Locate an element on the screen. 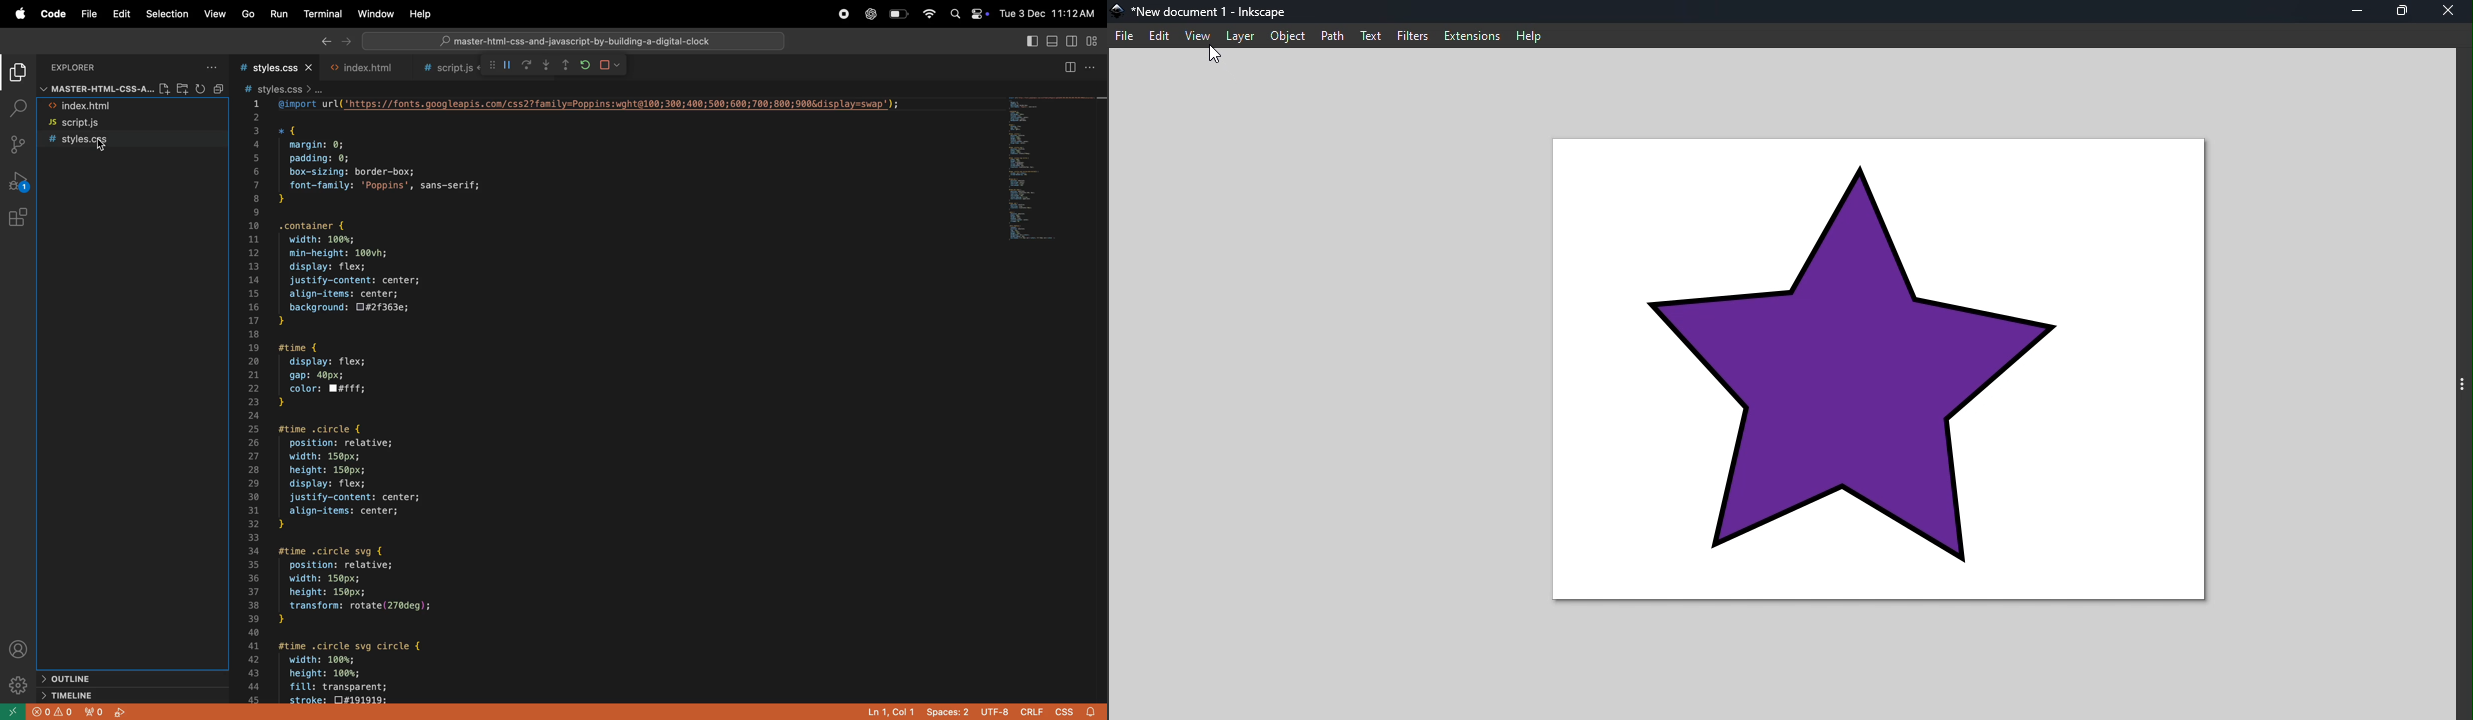 This screenshot has width=2492, height=728. master file is located at coordinates (88, 89).